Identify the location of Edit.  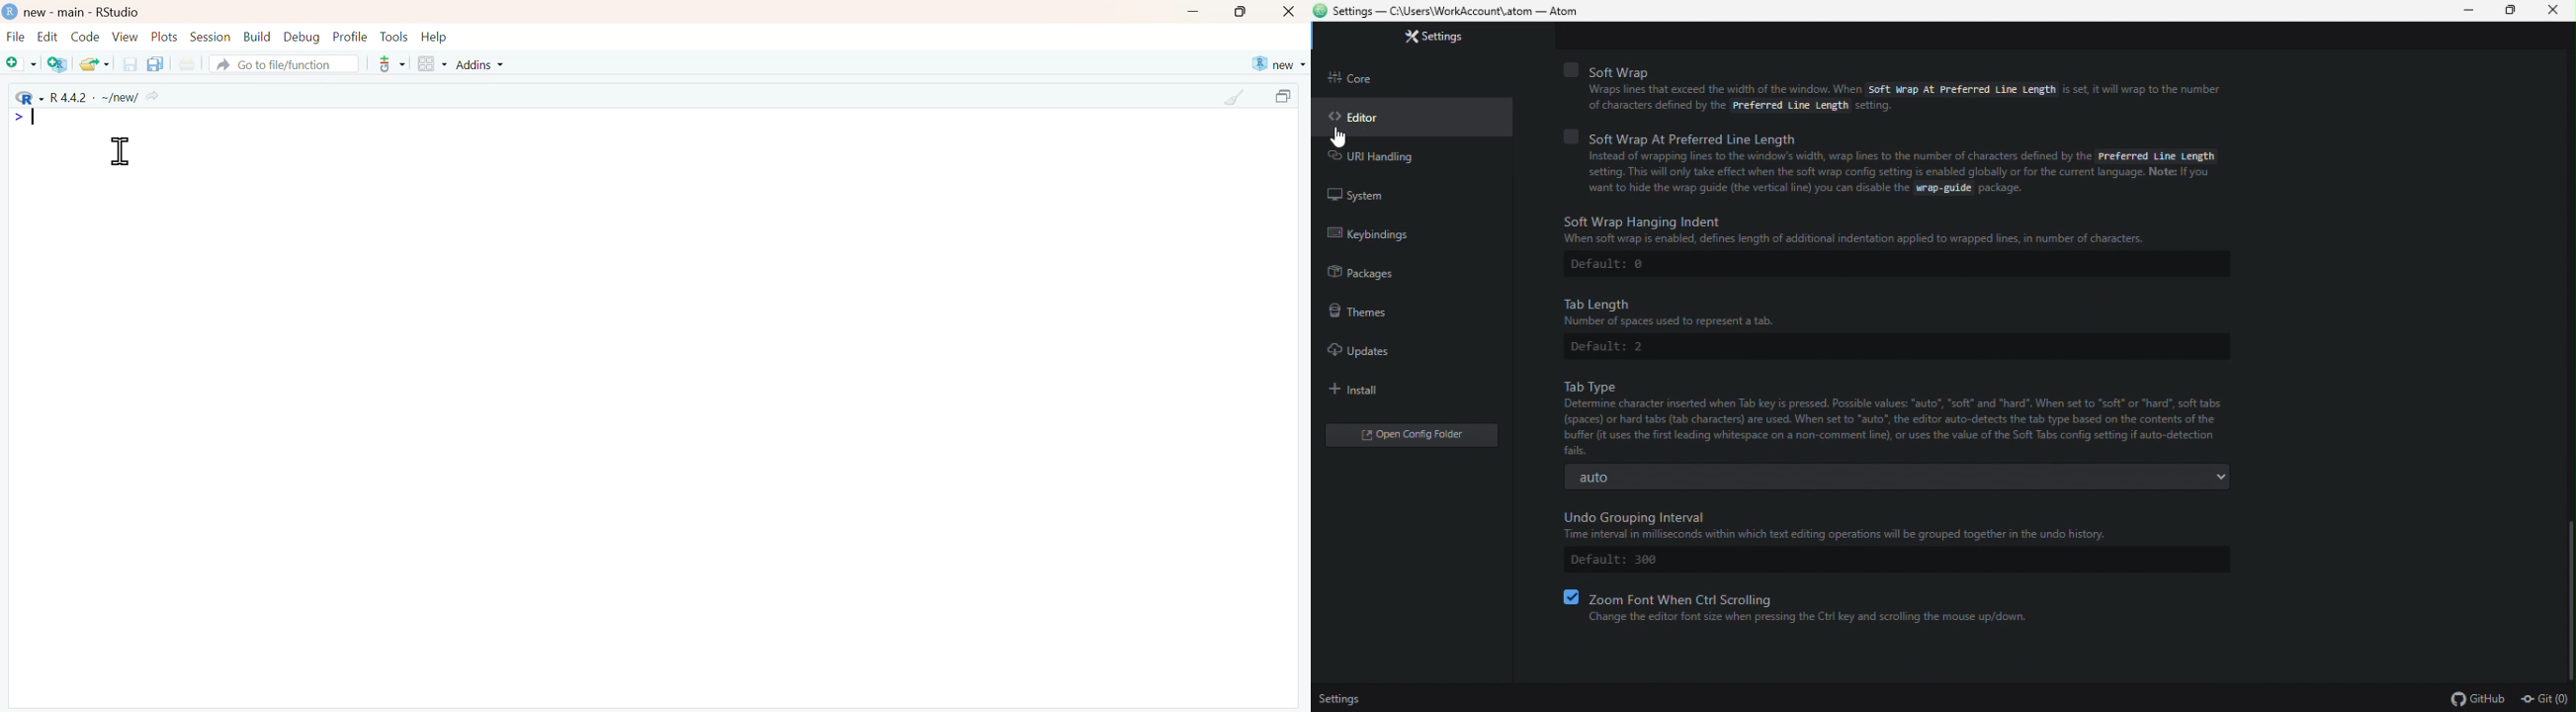
(47, 36).